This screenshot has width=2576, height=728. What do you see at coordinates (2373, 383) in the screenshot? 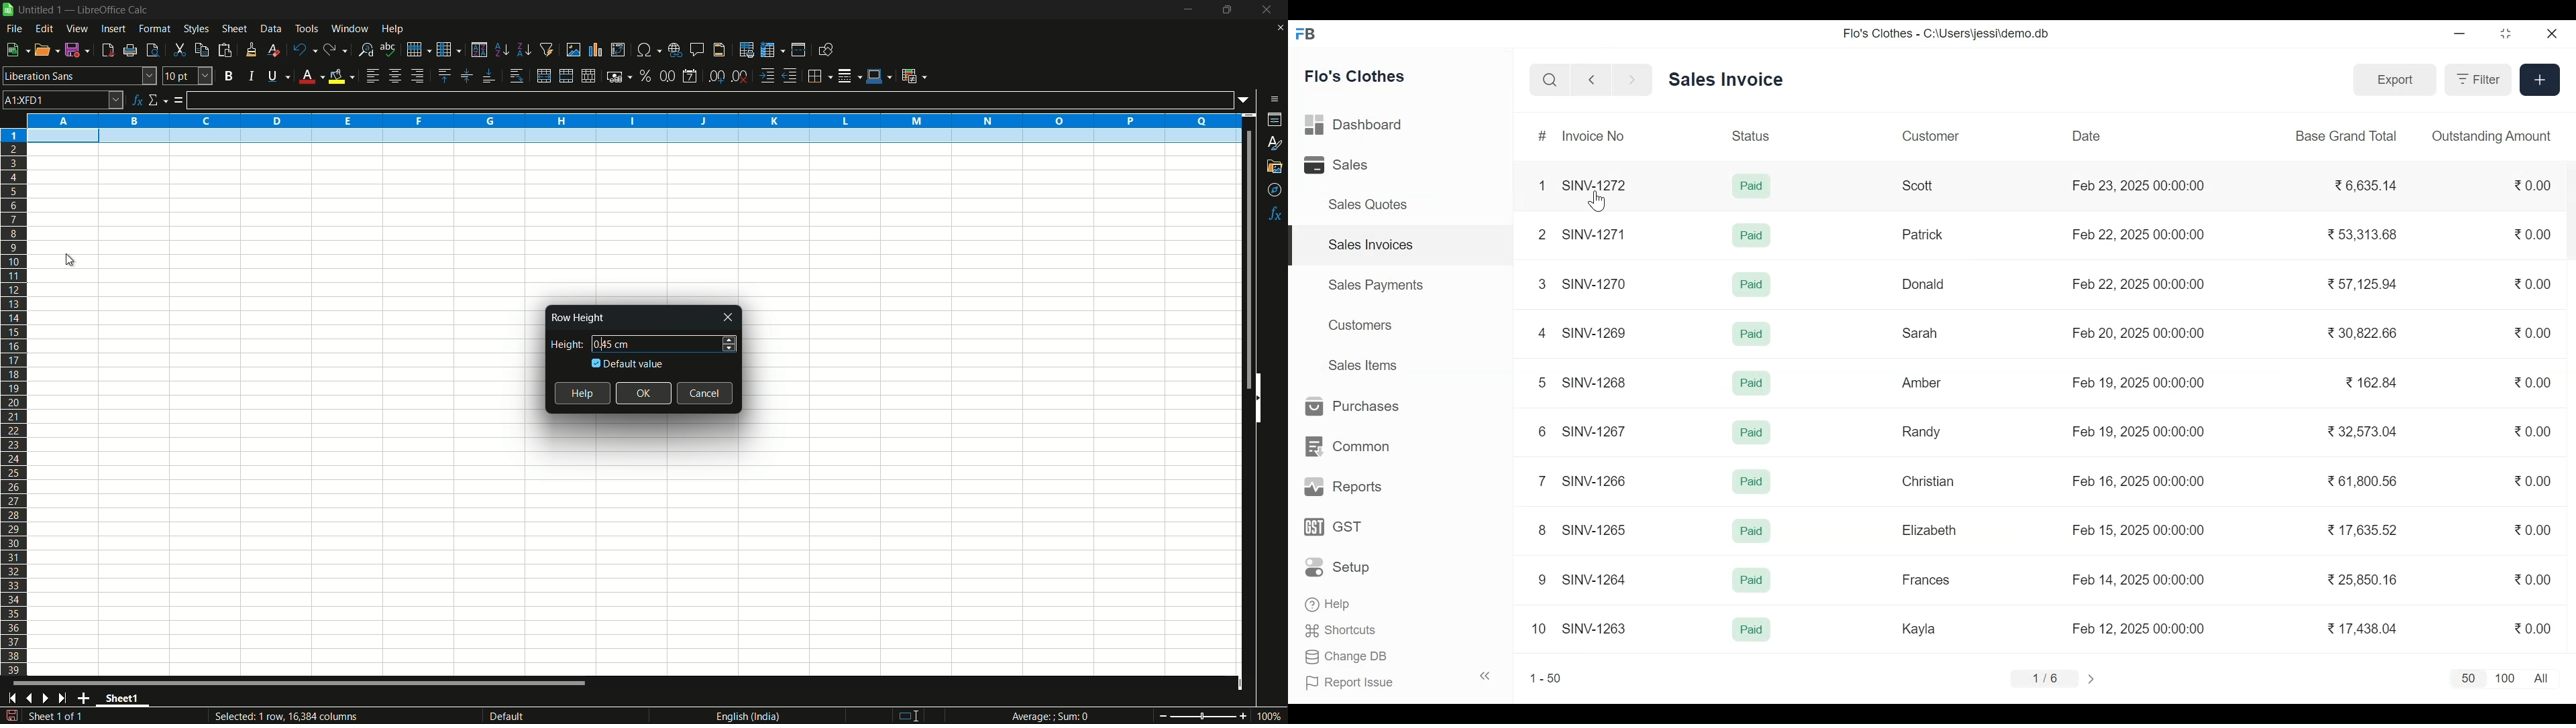
I see `162.84` at bounding box center [2373, 383].